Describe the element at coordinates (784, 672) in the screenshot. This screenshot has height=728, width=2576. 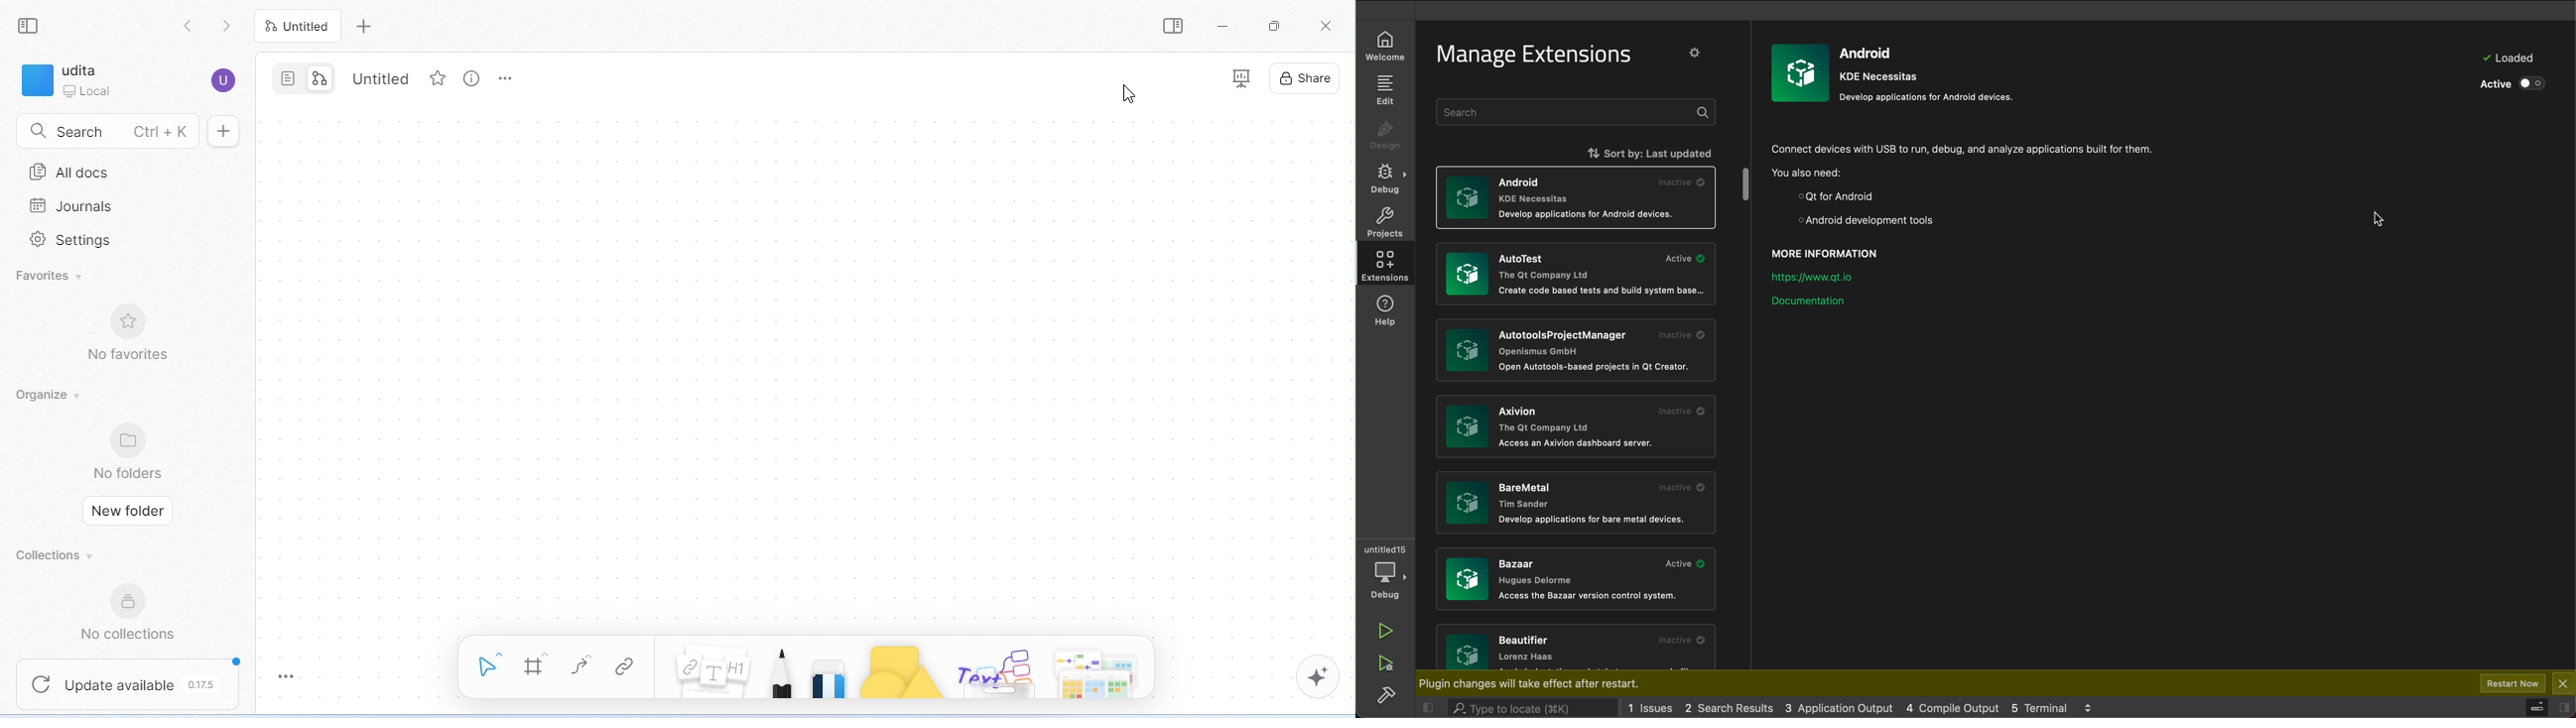
I see `pencil` at that location.